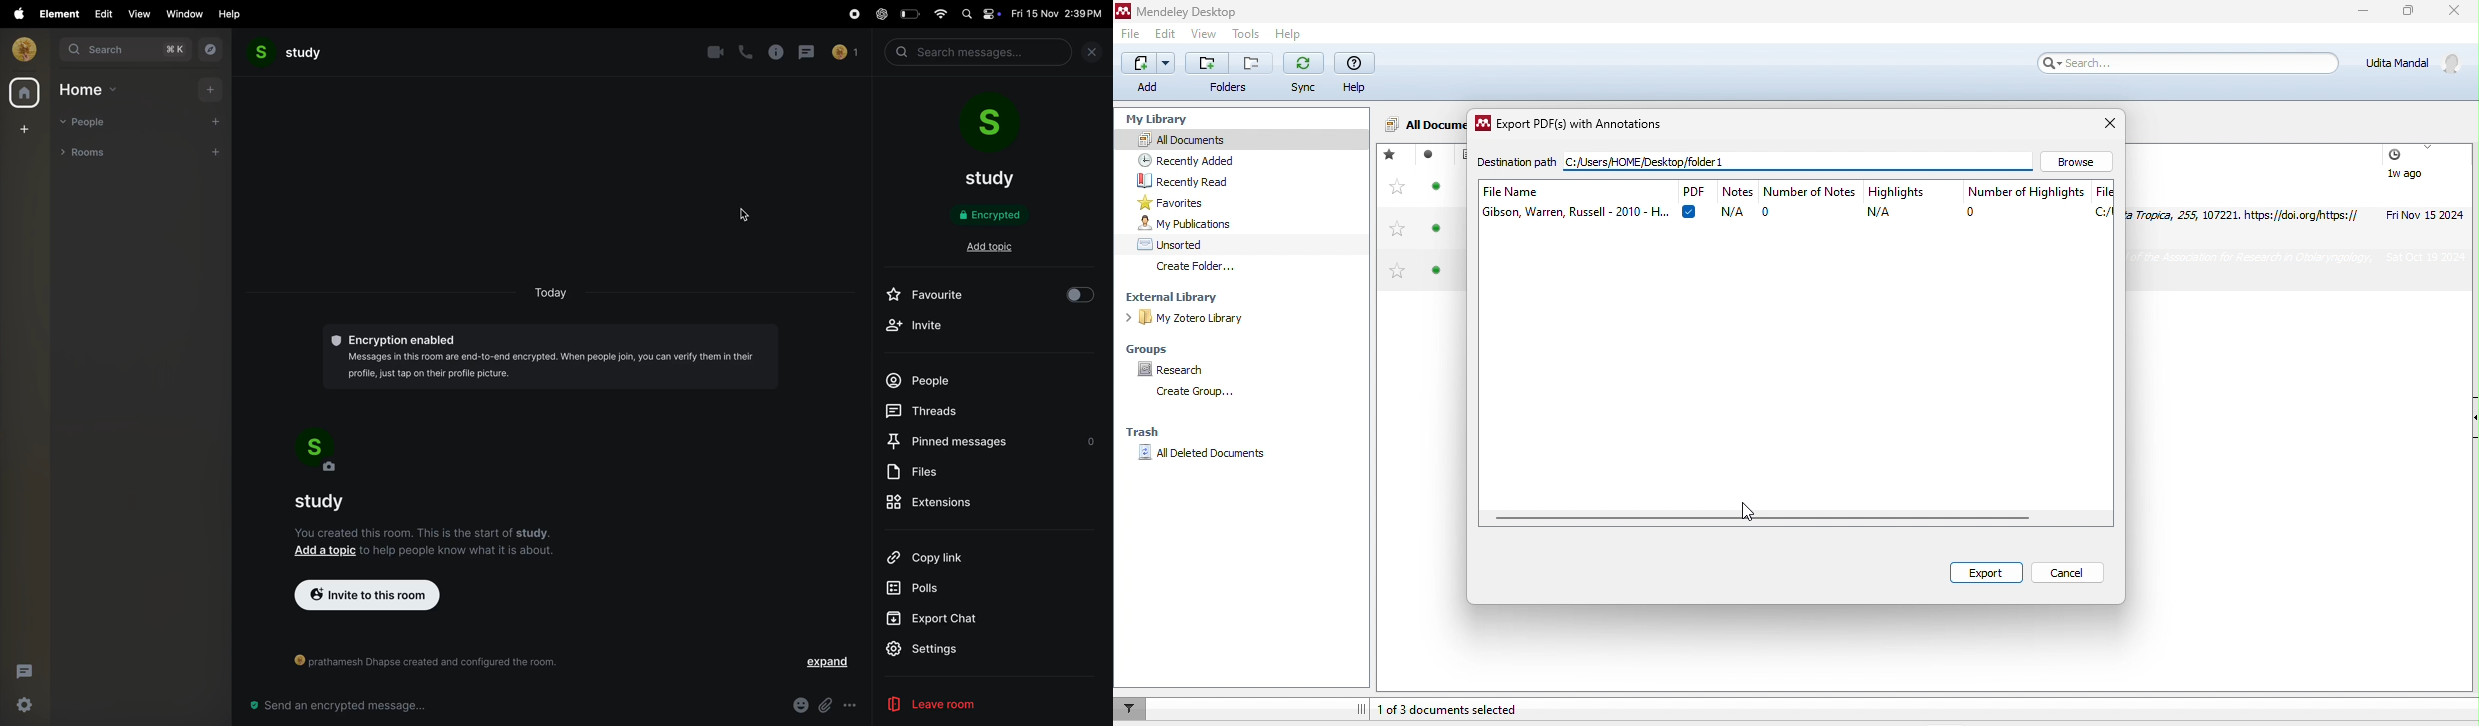 The height and width of the screenshot is (728, 2492). Describe the element at coordinates (980, 13) in the screenshot. I see `apple widgets` at that location.